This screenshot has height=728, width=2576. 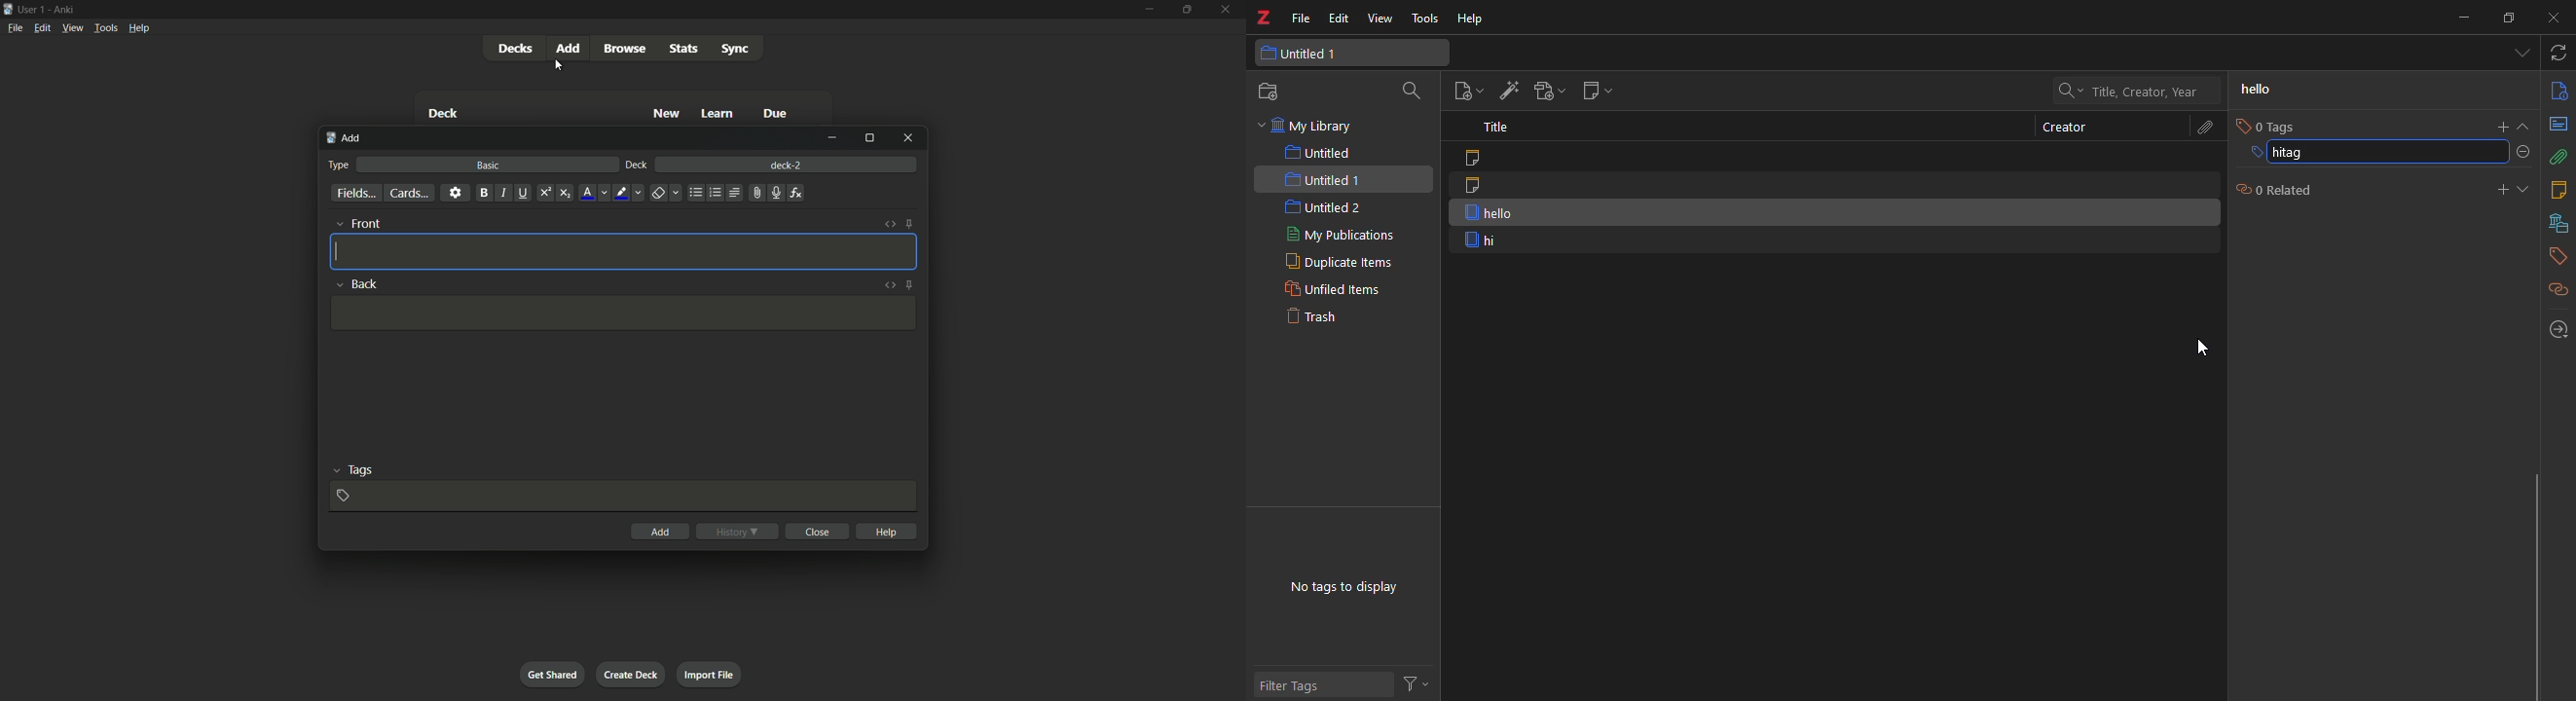 I want to click on subscript, so click(x=565, y=193).